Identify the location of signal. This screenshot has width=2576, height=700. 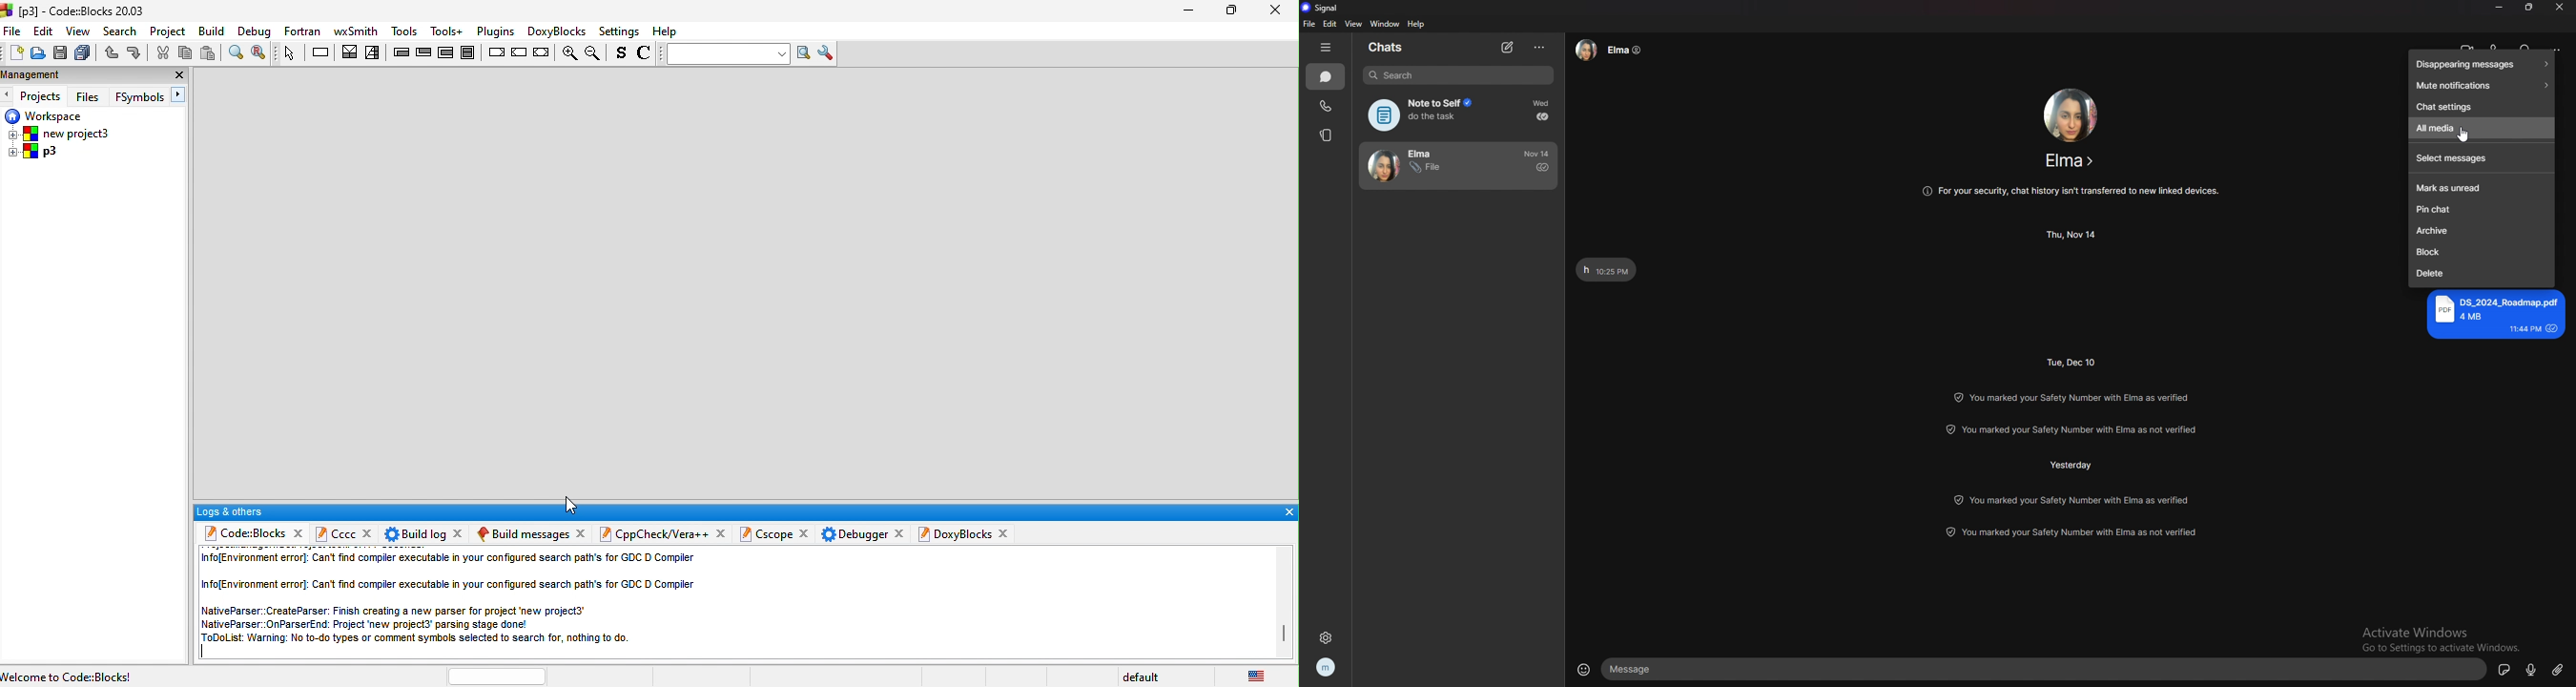
(1327, 7).